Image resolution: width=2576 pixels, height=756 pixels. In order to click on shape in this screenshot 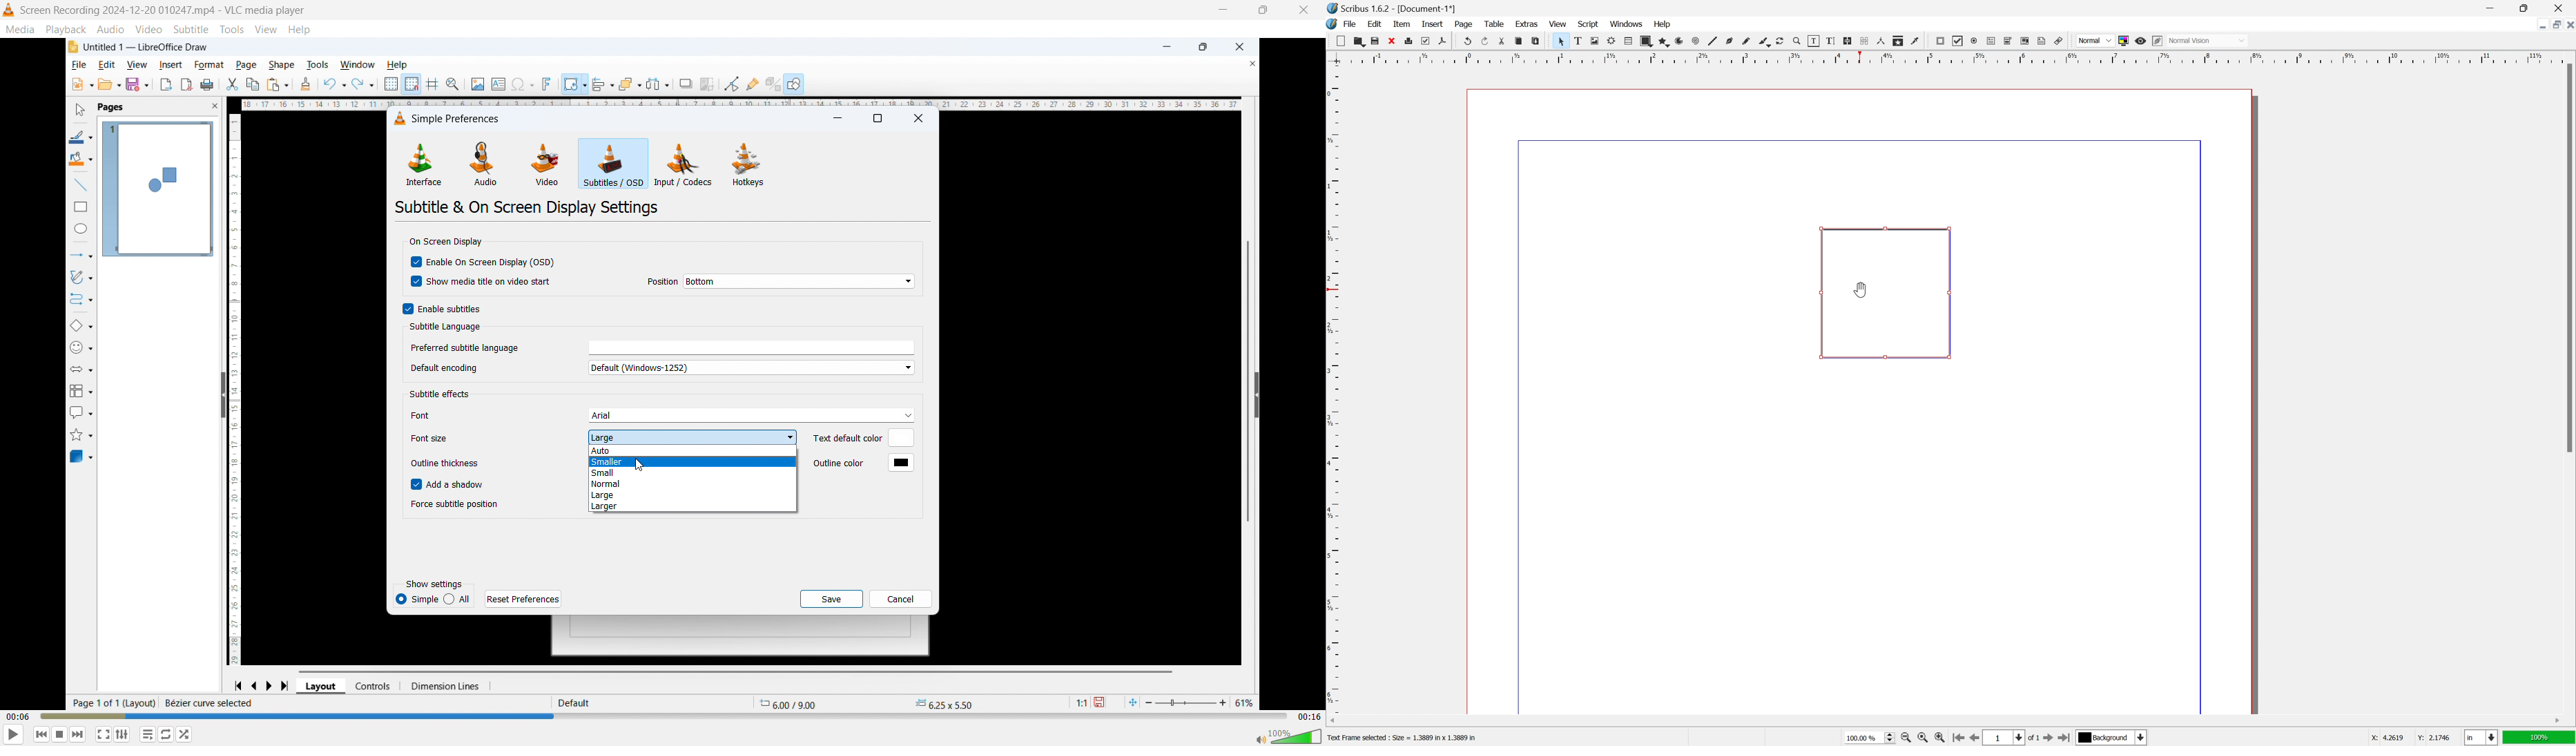, I will do `click(1646, 41)`.